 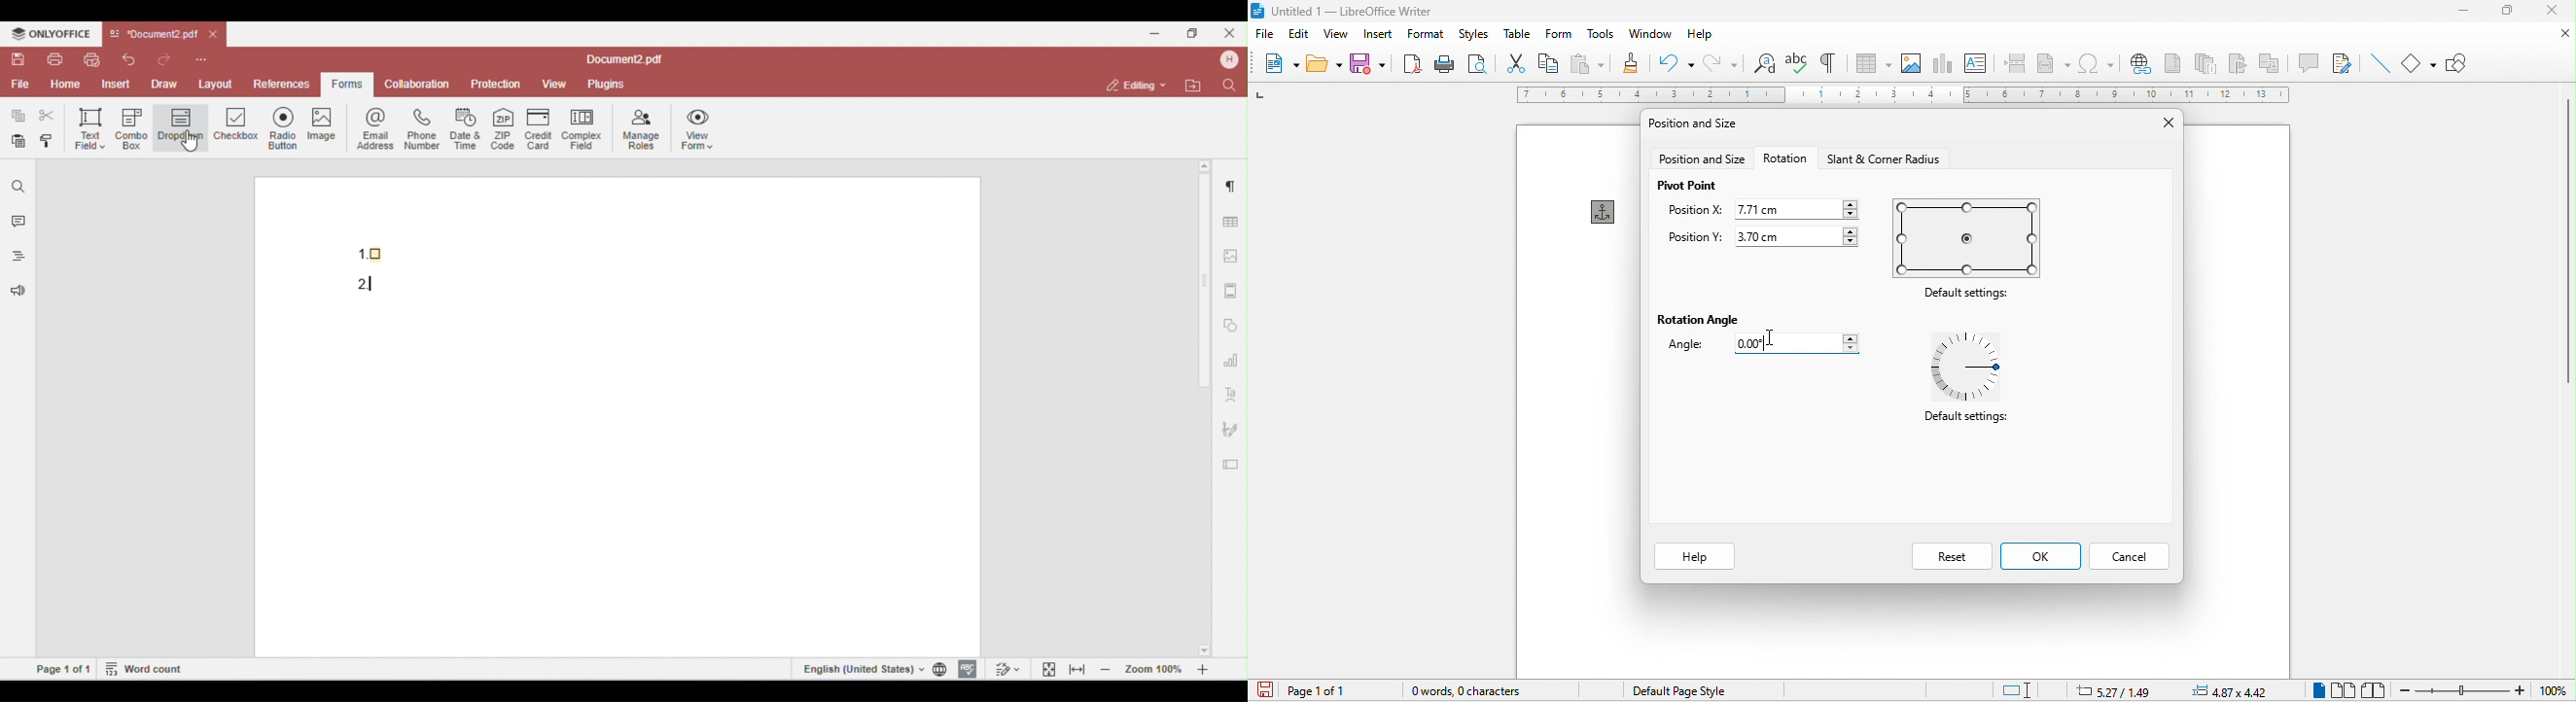 I want to click on untitied | — Libreoffice writer, so click(x=1368, y=12).